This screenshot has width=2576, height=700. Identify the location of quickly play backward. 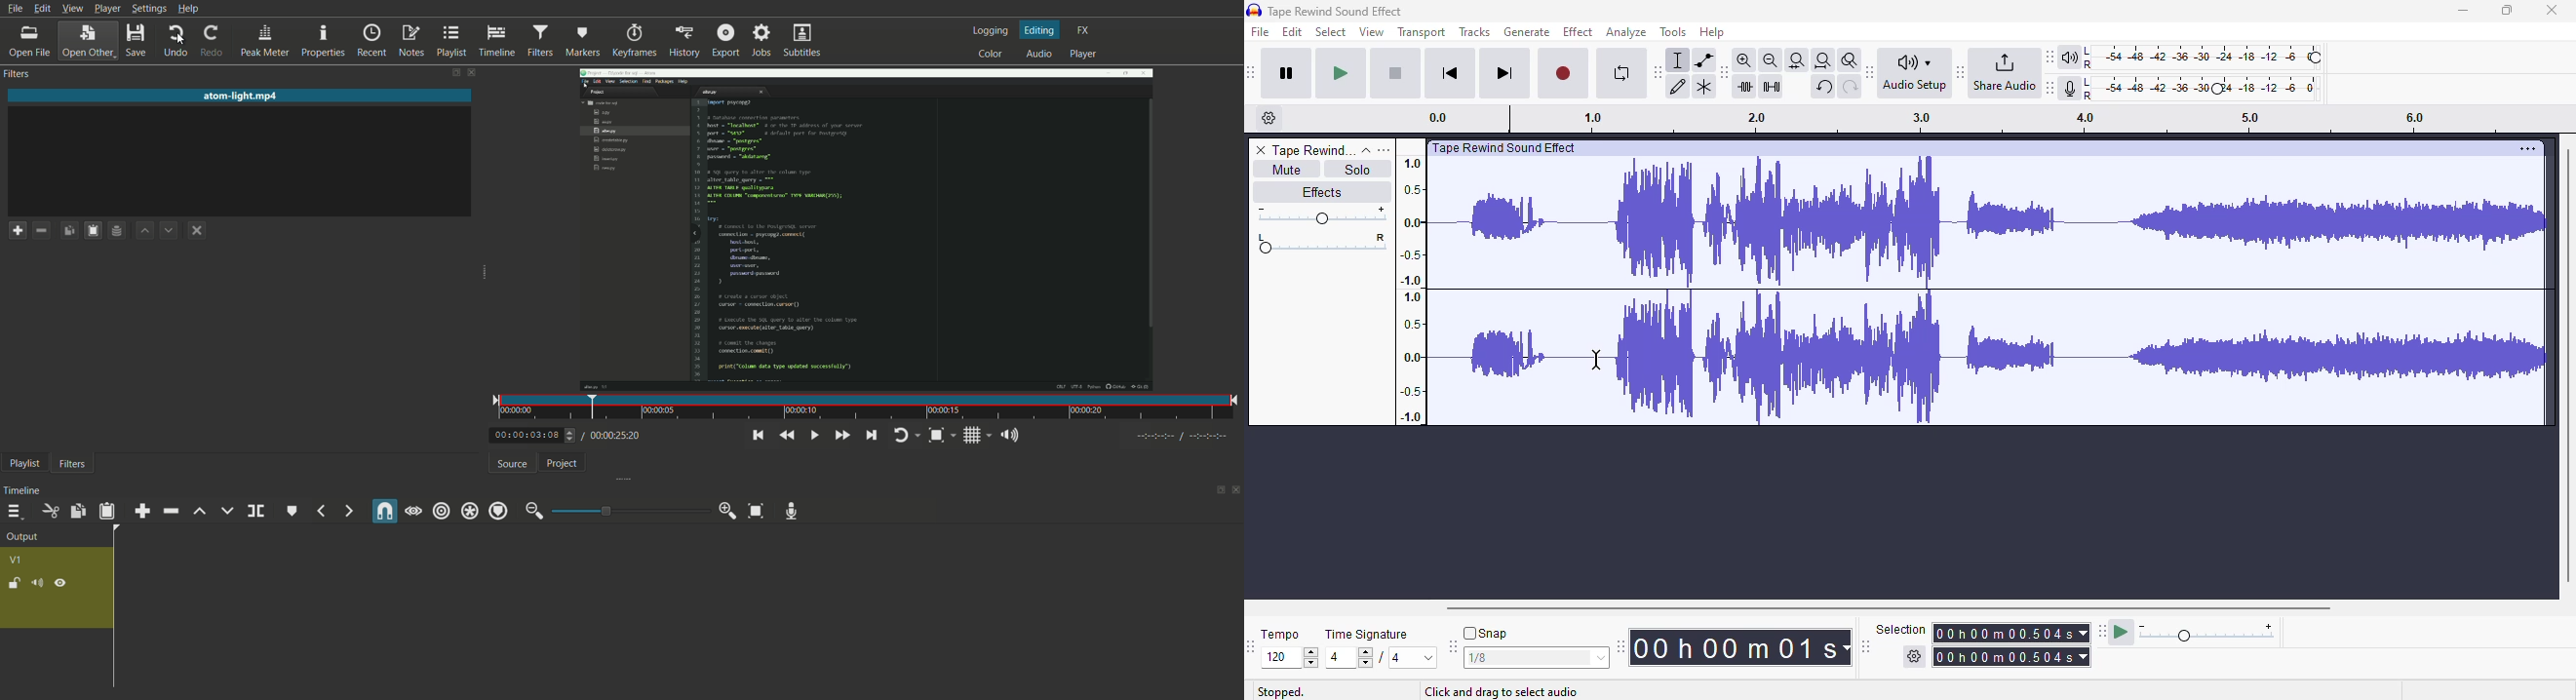
(788, 436).